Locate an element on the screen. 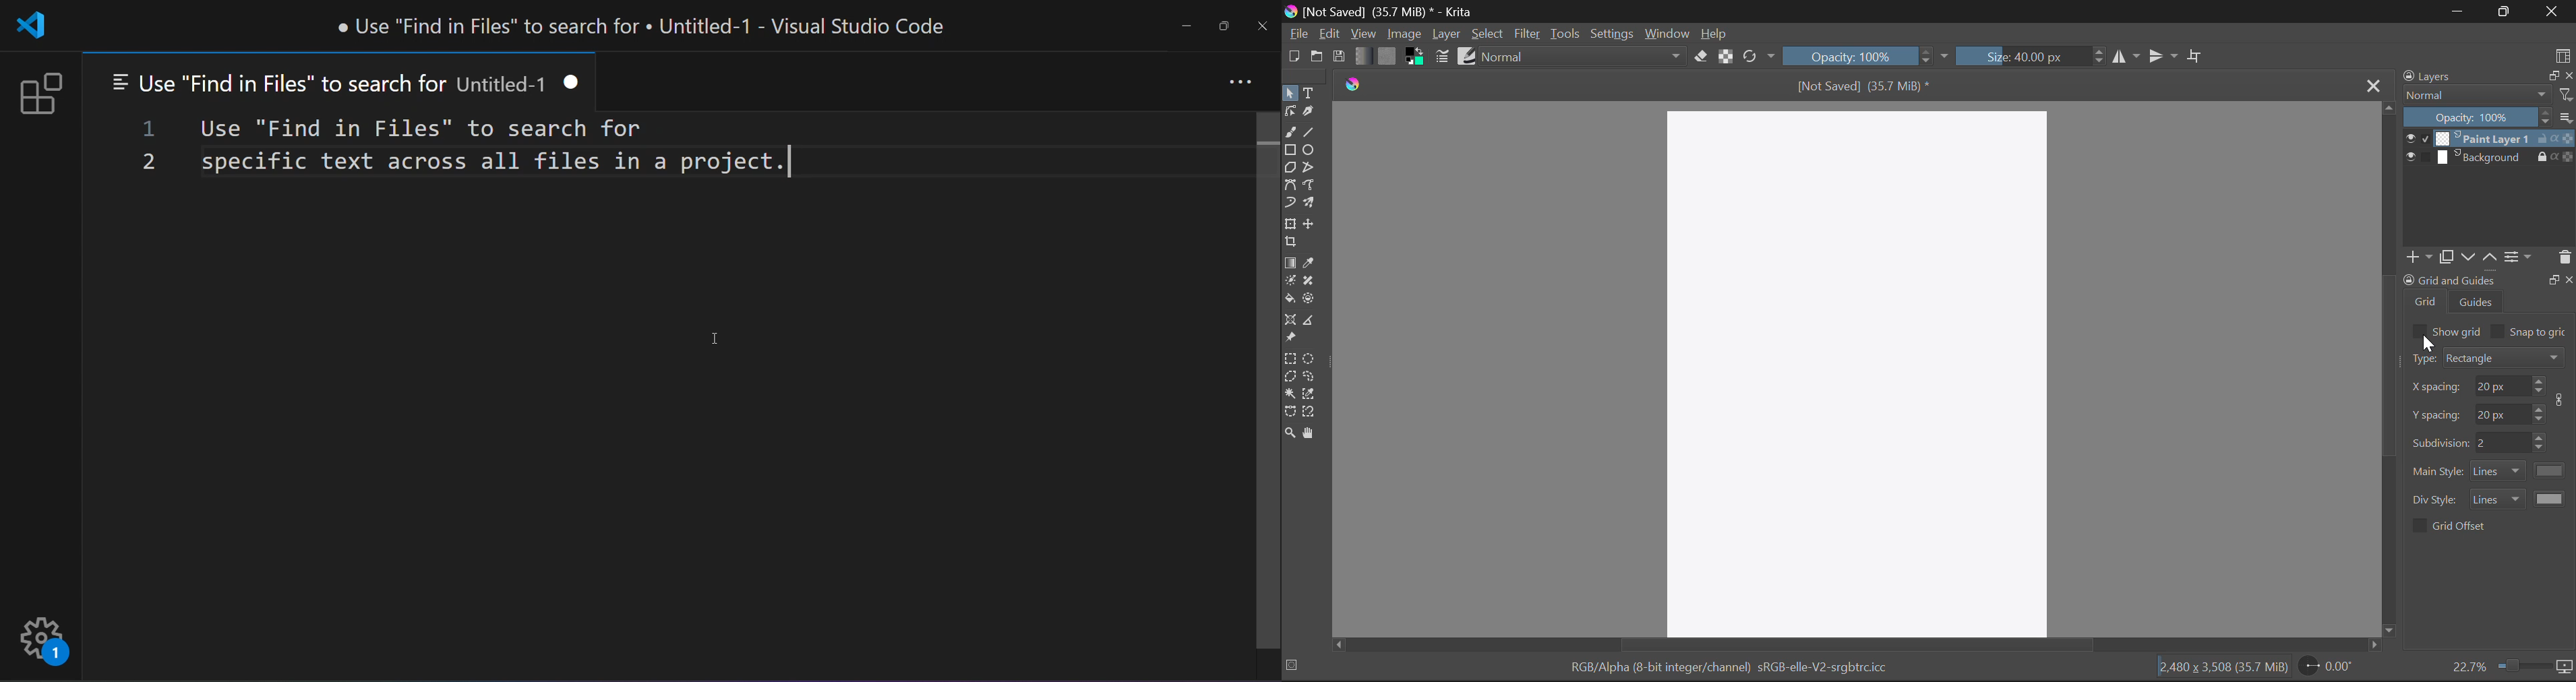  spacing x is located at coordinates (2437, 388).